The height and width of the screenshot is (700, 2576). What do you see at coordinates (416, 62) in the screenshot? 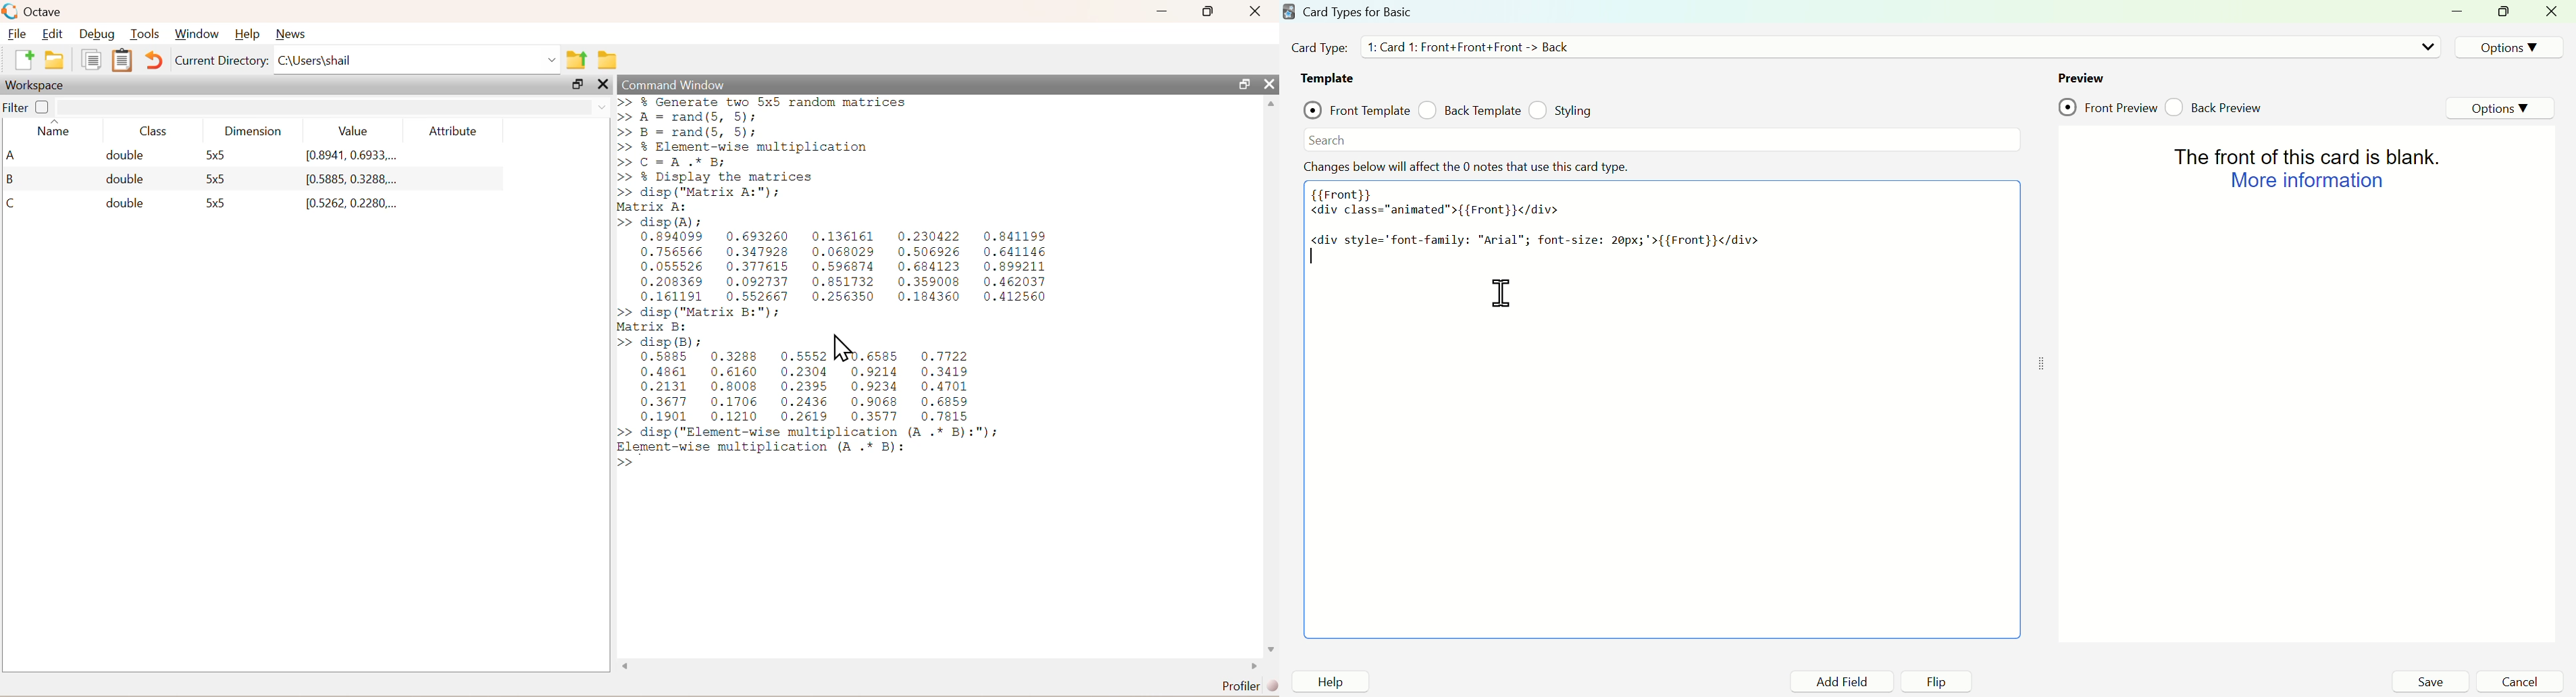
I see `C:/Users/Shail` at bounding box center [416, 62].